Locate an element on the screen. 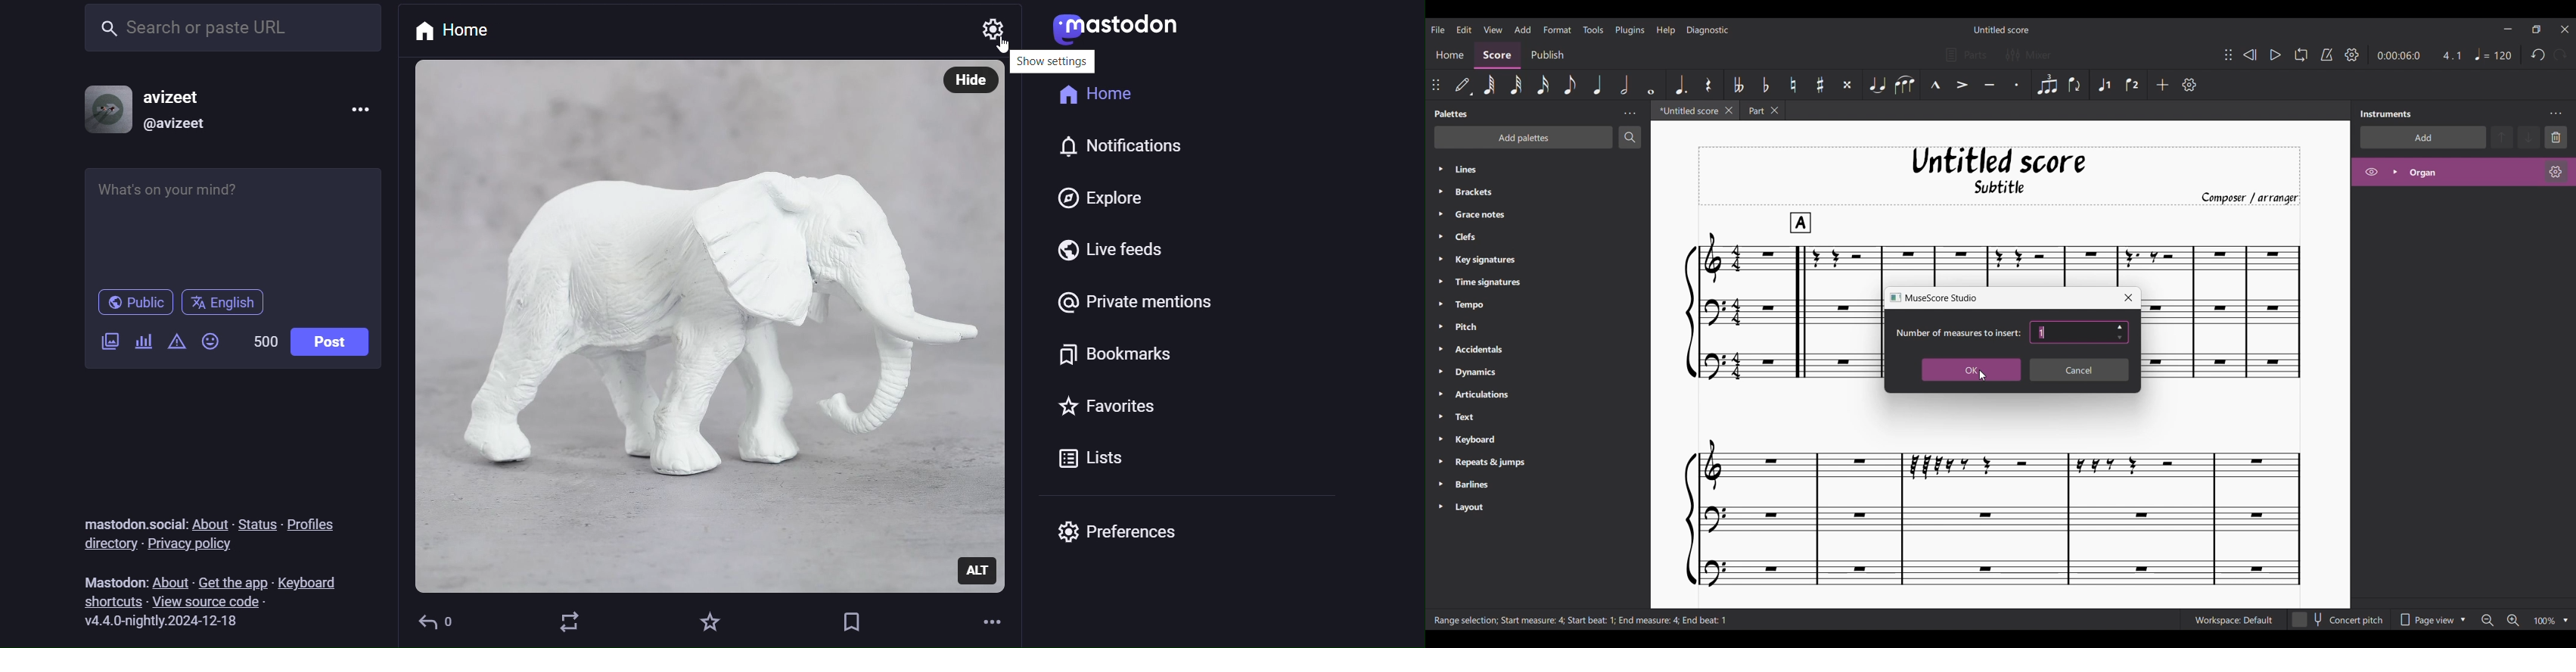  Highlighted after current selection is located at coordinates (2464, 174).